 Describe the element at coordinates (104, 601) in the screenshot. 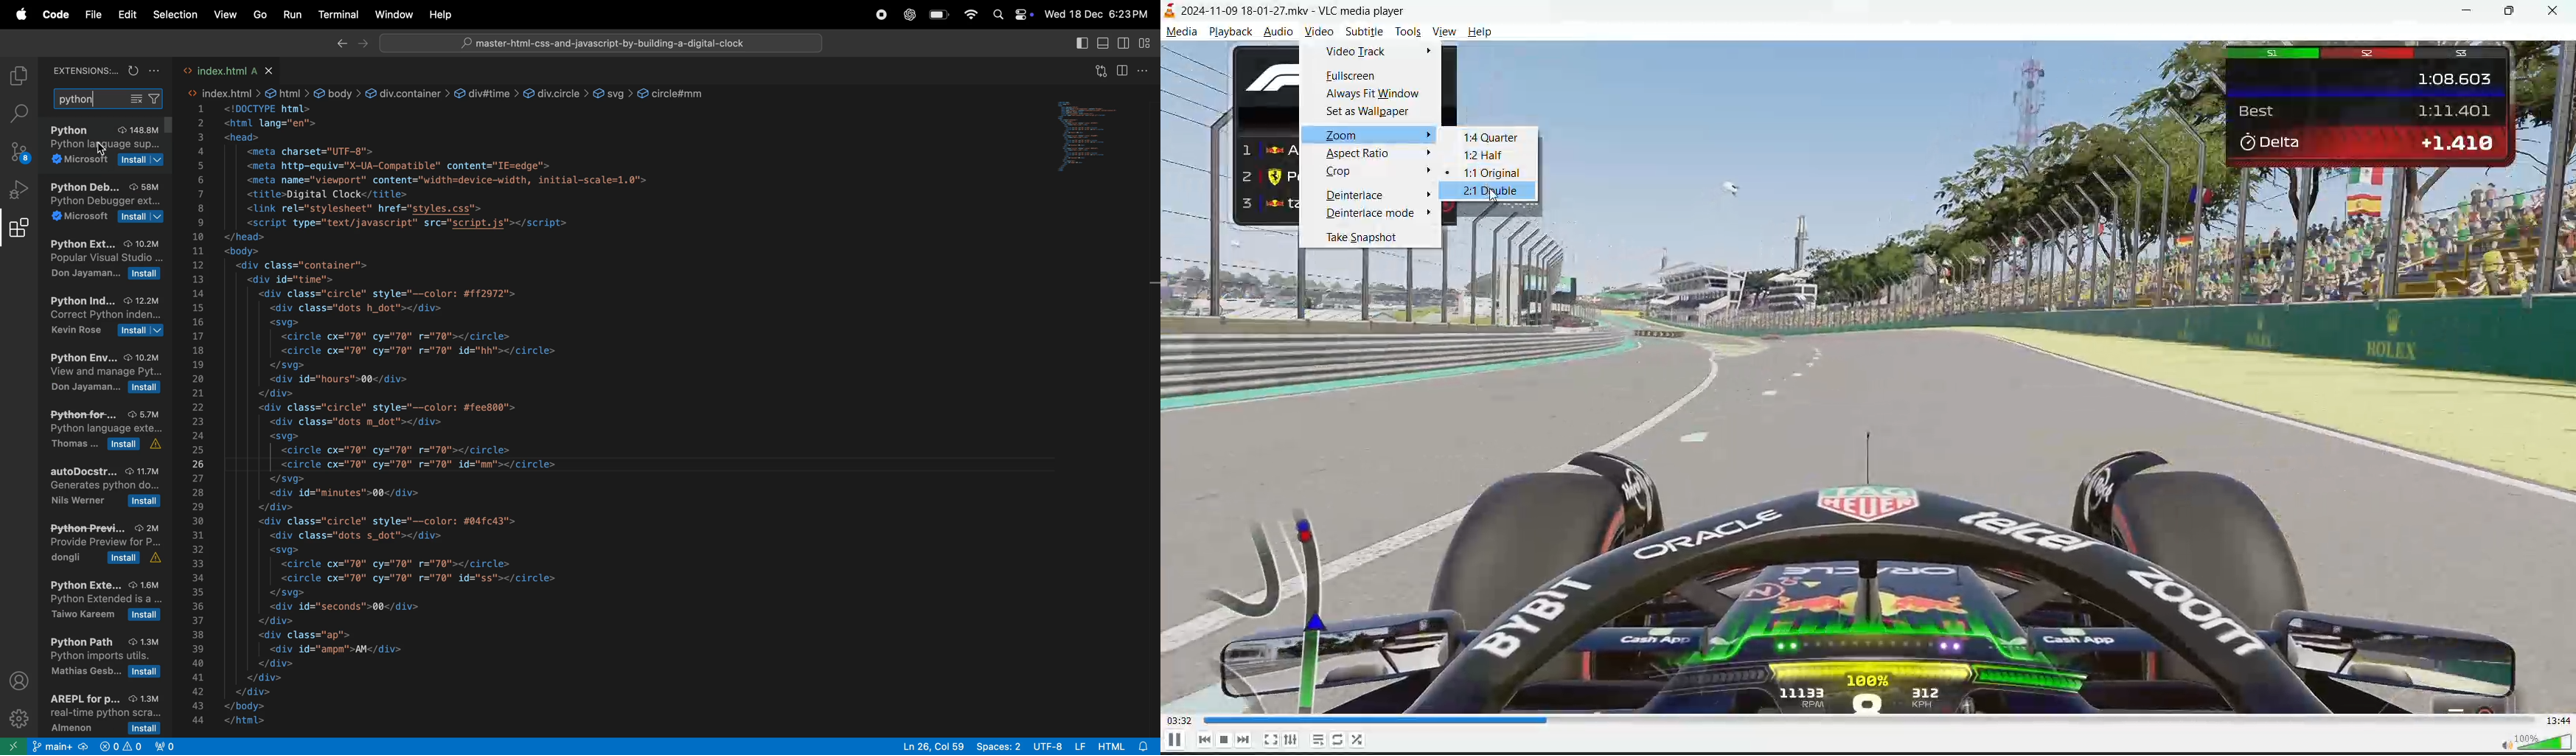

I see `python boot strap extension` at that location.